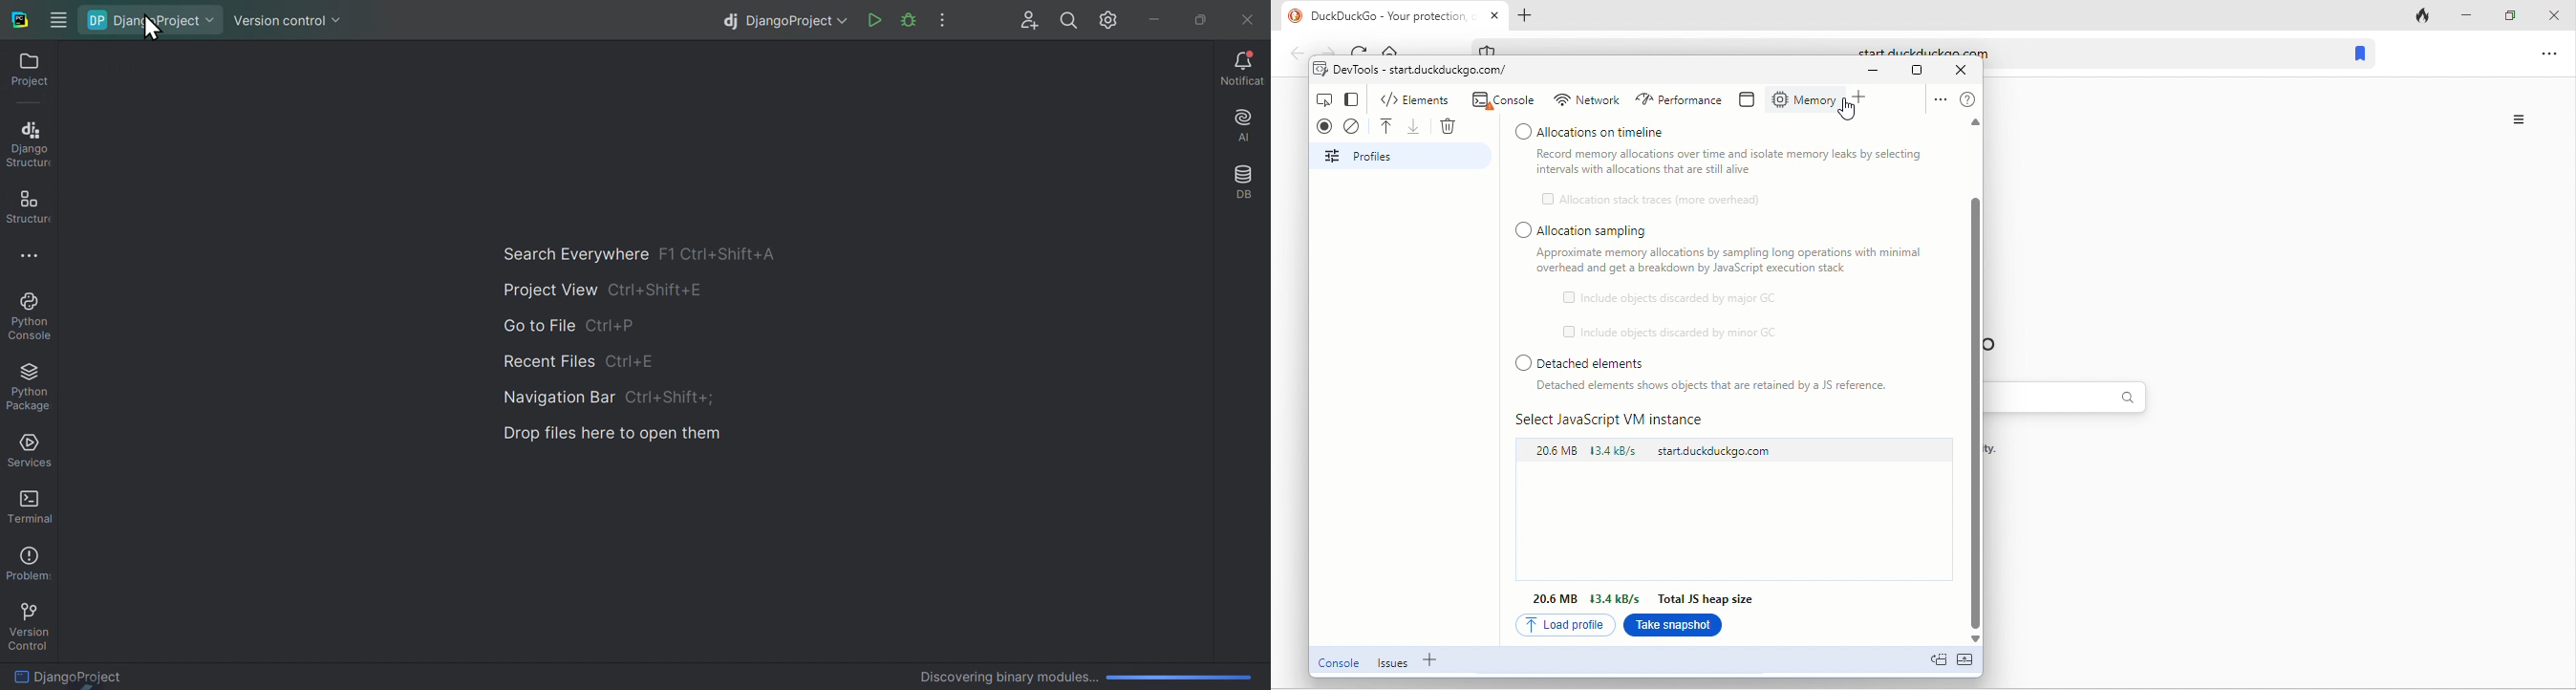  What do you see at coordinates (1939, 98) in the screenshot?
I see `option` at bounding box center [1939, 98].